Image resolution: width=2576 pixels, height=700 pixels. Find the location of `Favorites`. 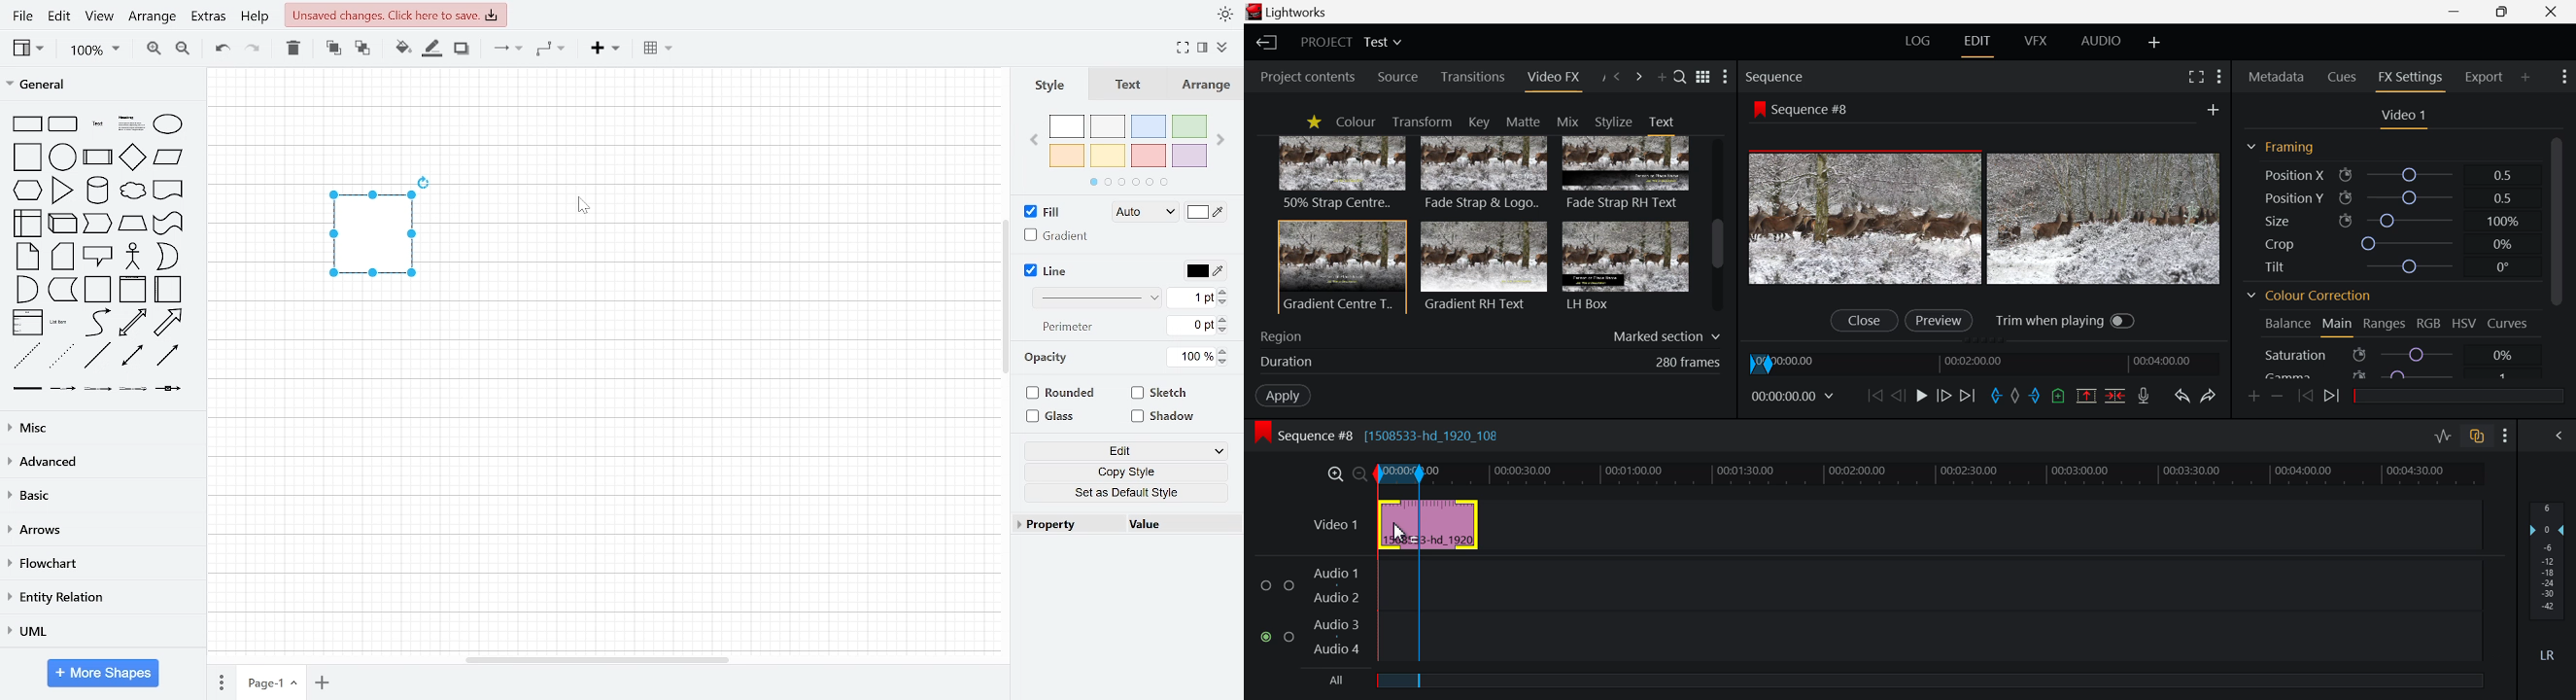

Favorites is located at coordinates (1313, 122).